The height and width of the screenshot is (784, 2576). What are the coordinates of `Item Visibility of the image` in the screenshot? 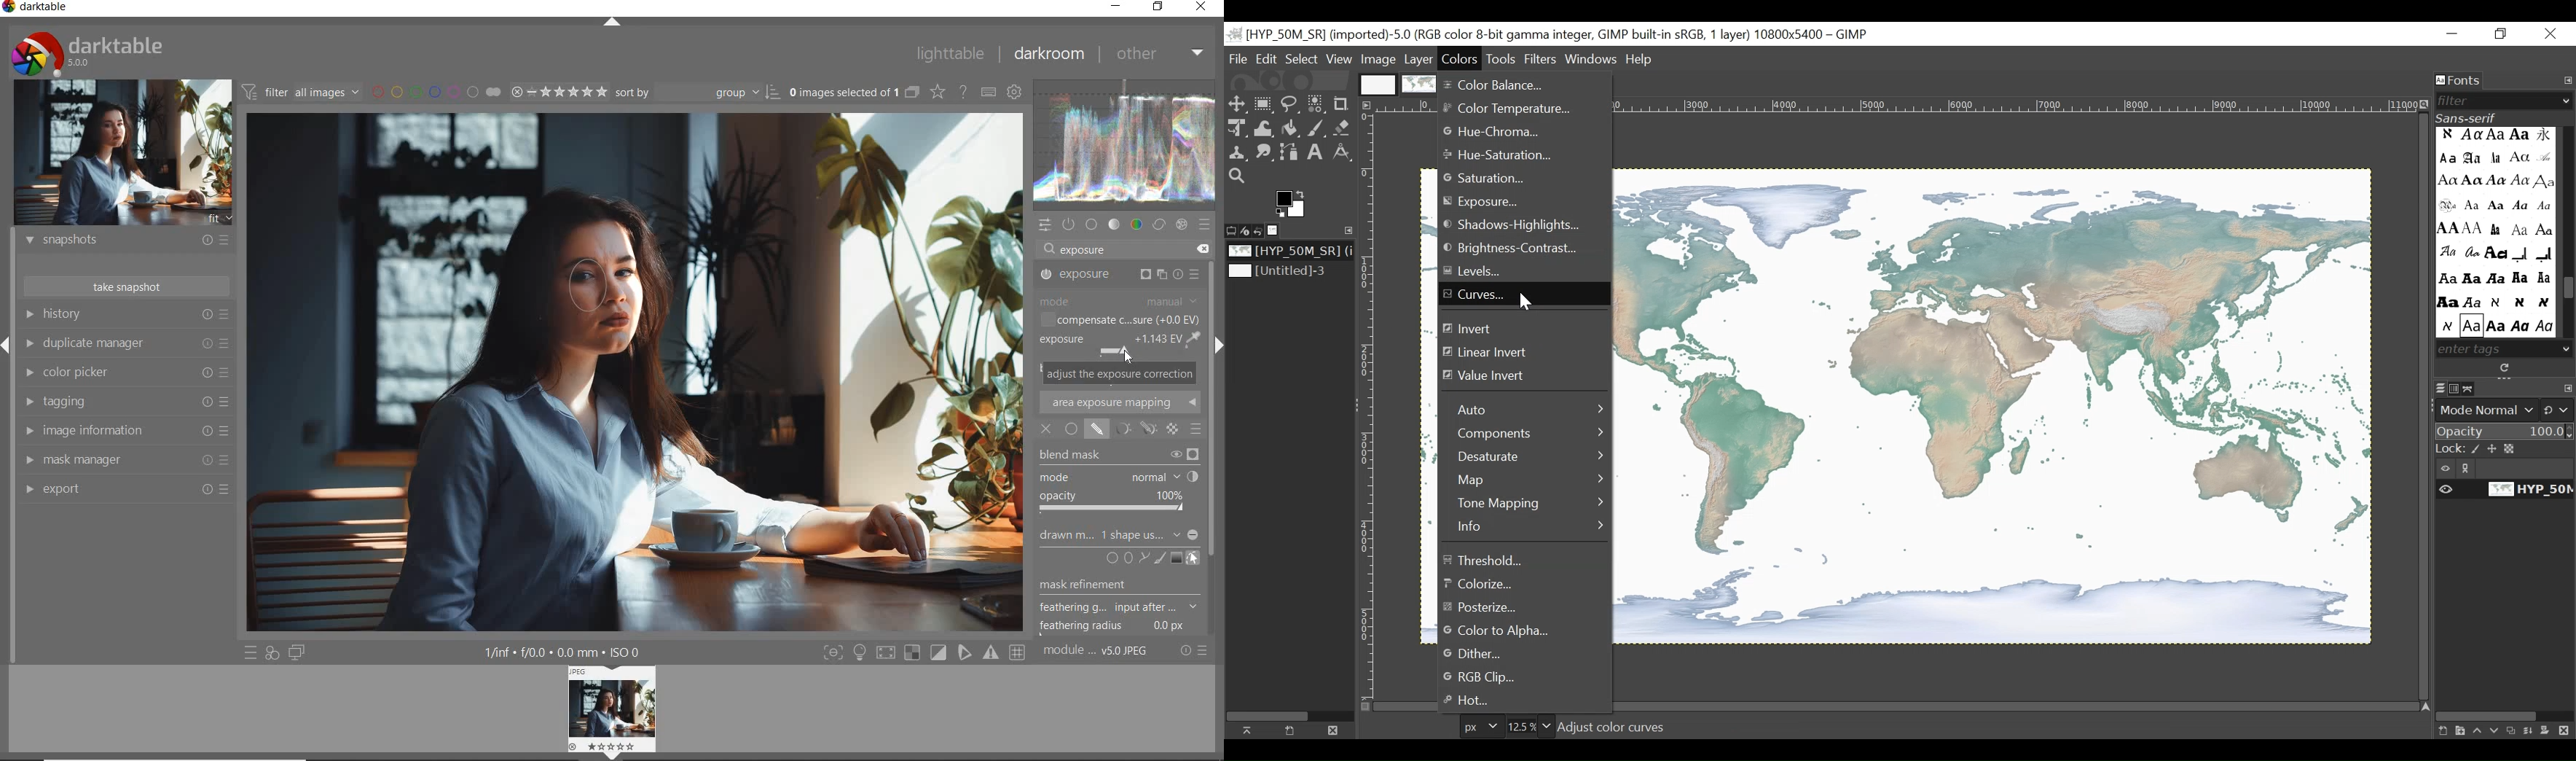 It's located at (2502, 490).